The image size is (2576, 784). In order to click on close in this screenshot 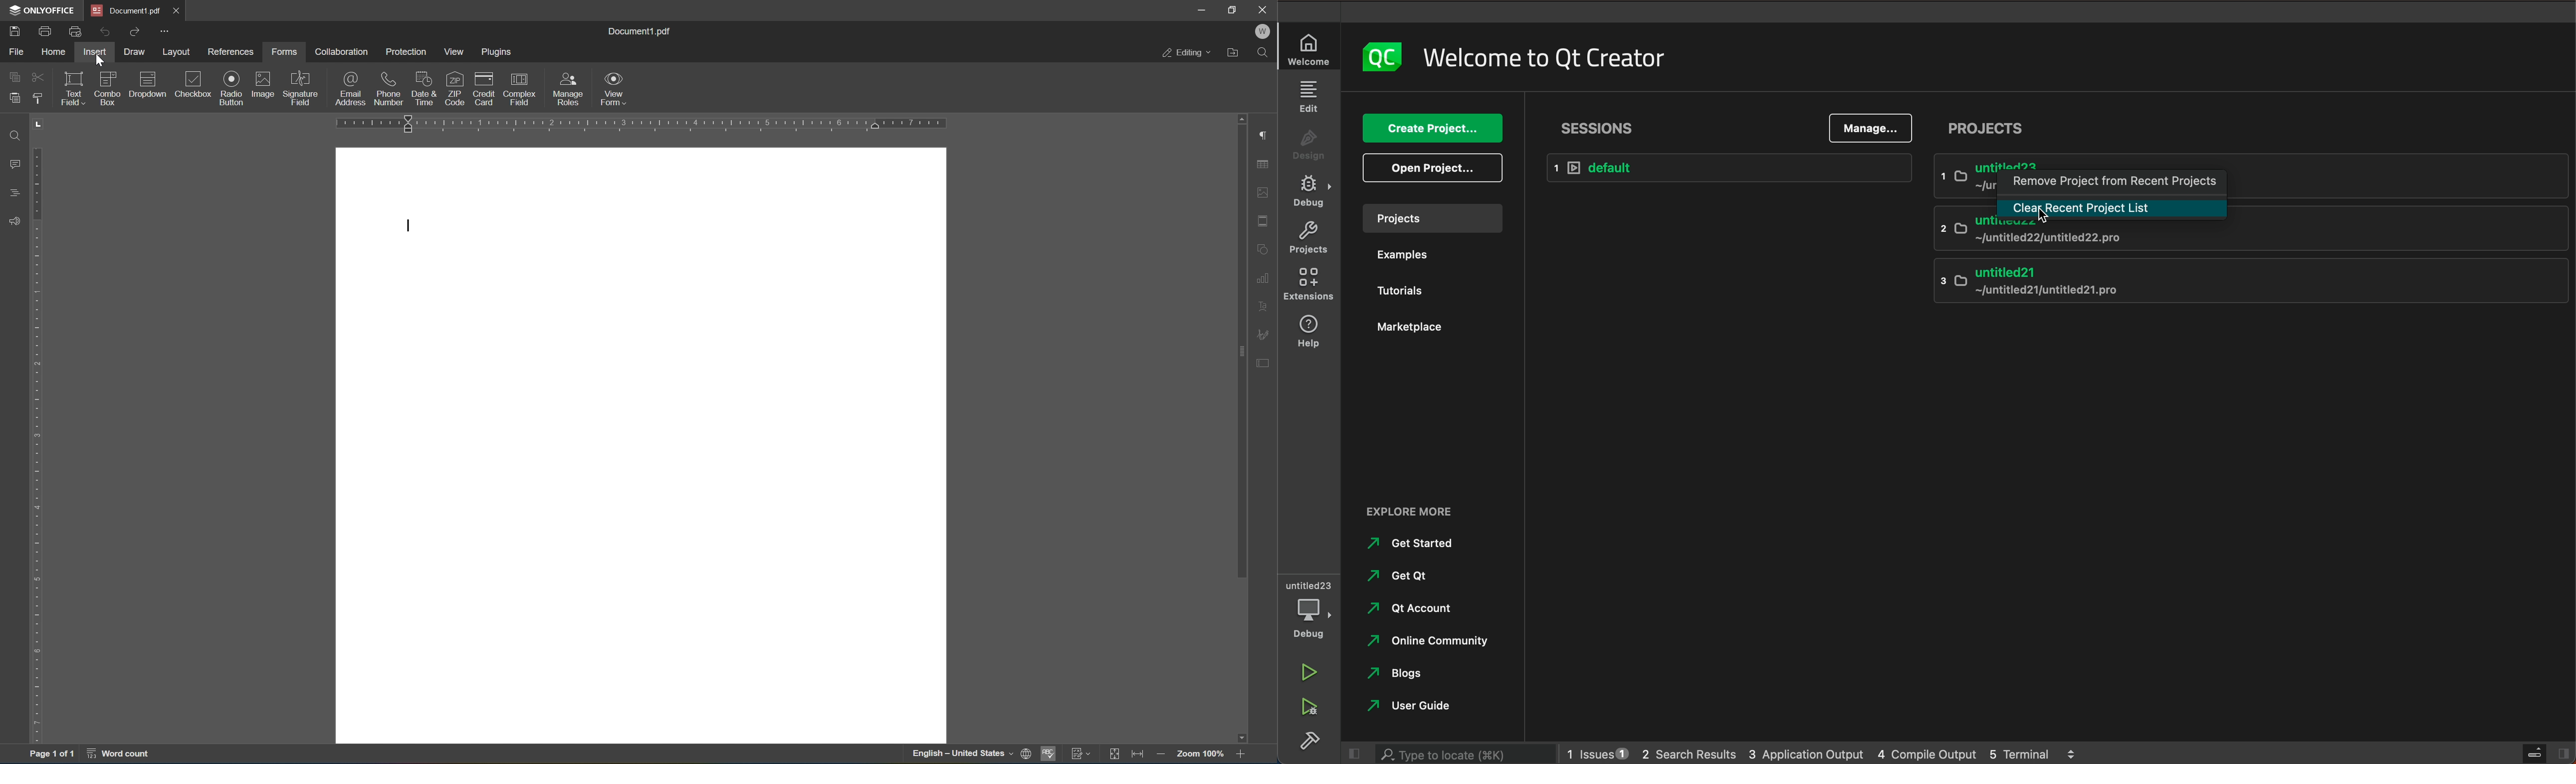, I will do `click(1265, 10)`.